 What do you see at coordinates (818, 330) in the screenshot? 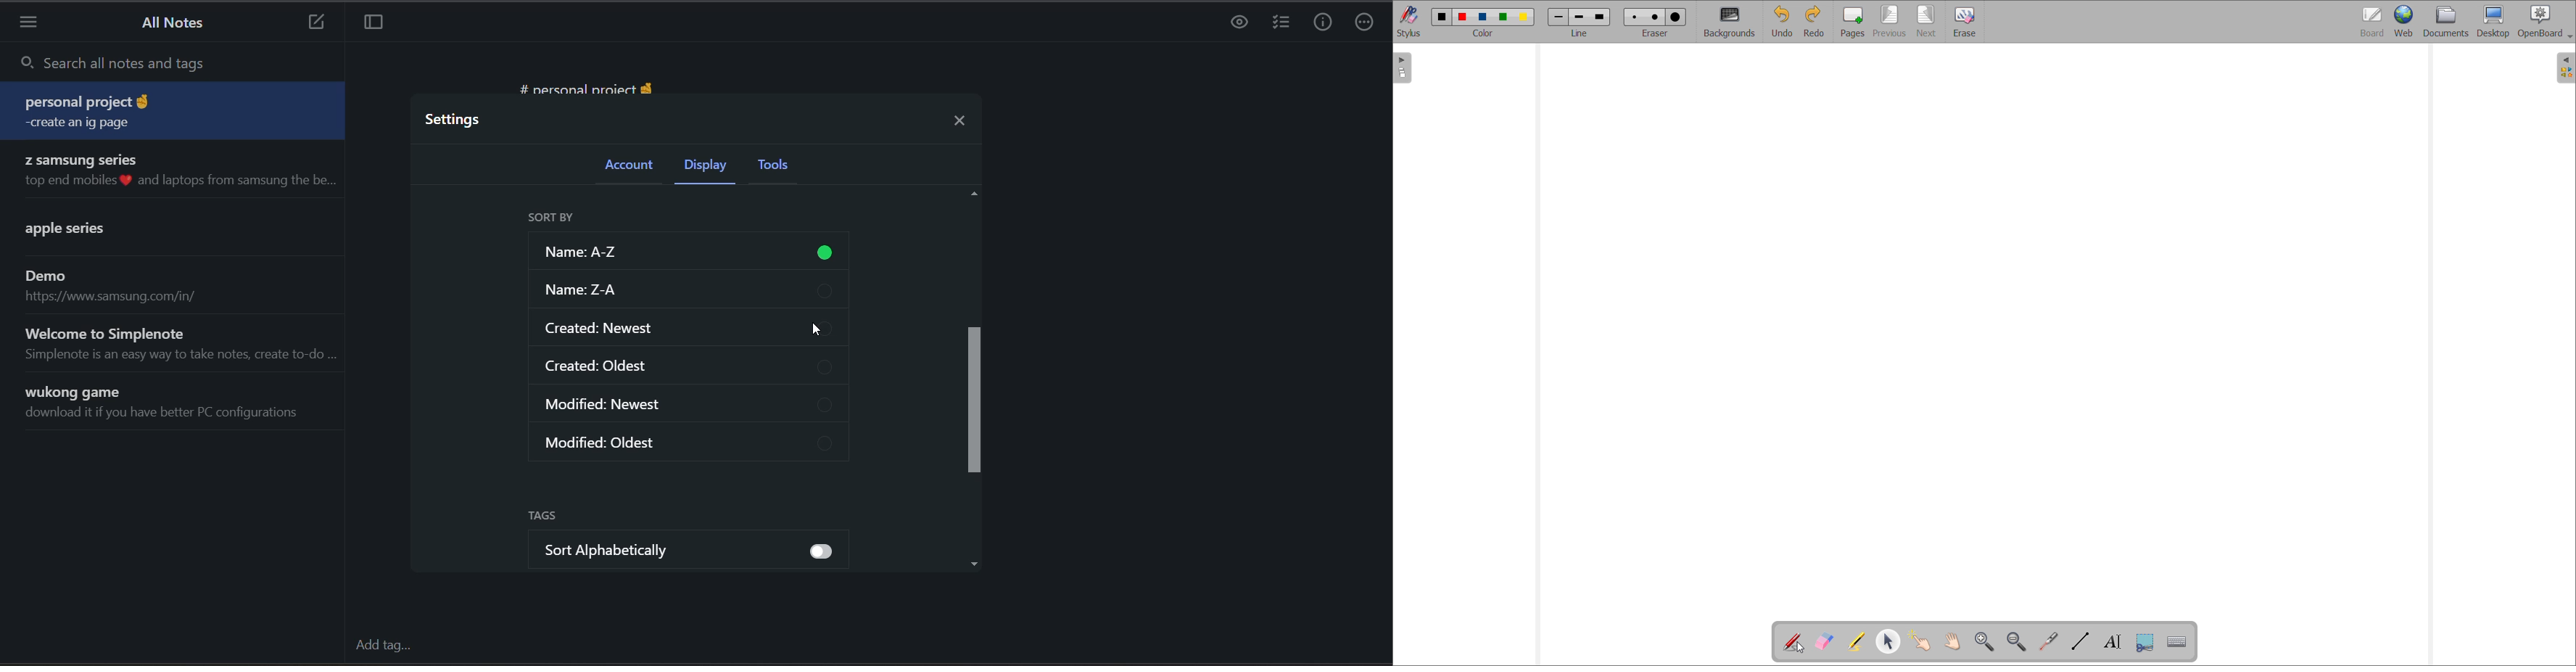
I see `cursor` at bounding box center [818, 330].